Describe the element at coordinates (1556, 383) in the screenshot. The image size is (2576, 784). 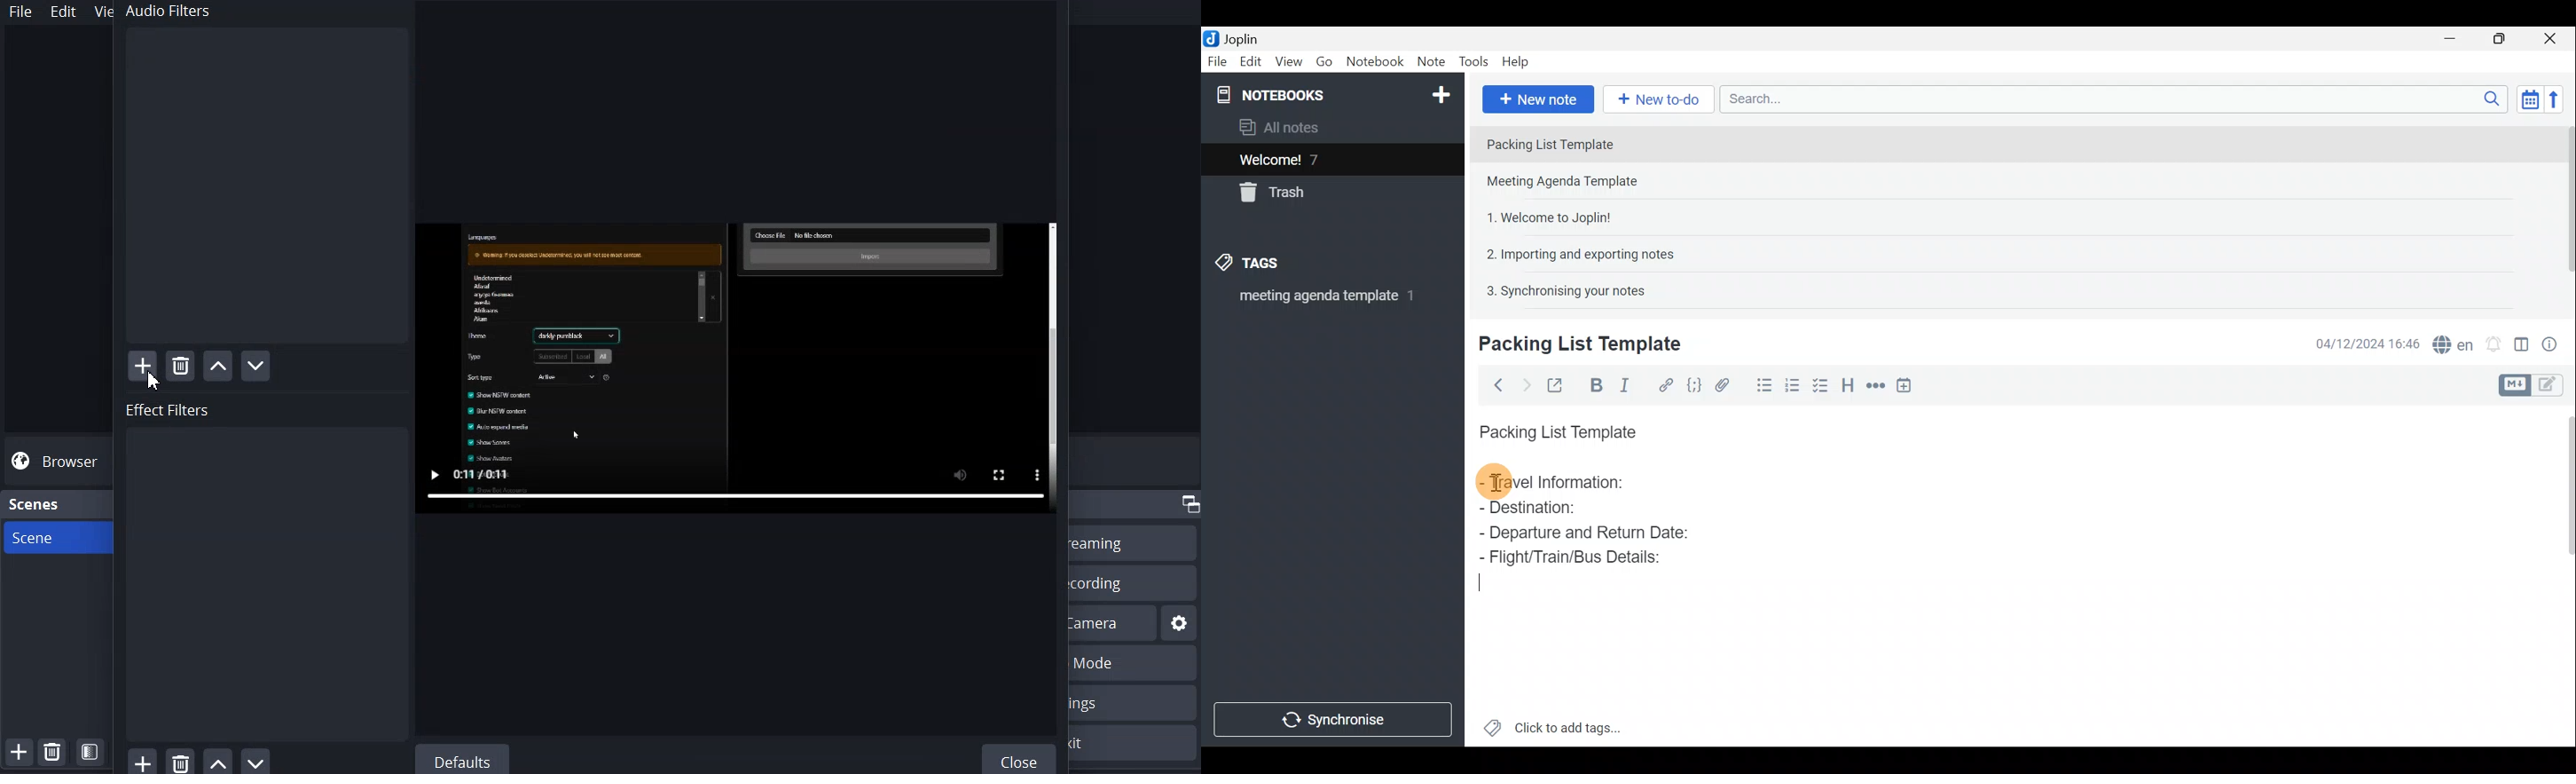
I see `Toggle external editing` at that location.